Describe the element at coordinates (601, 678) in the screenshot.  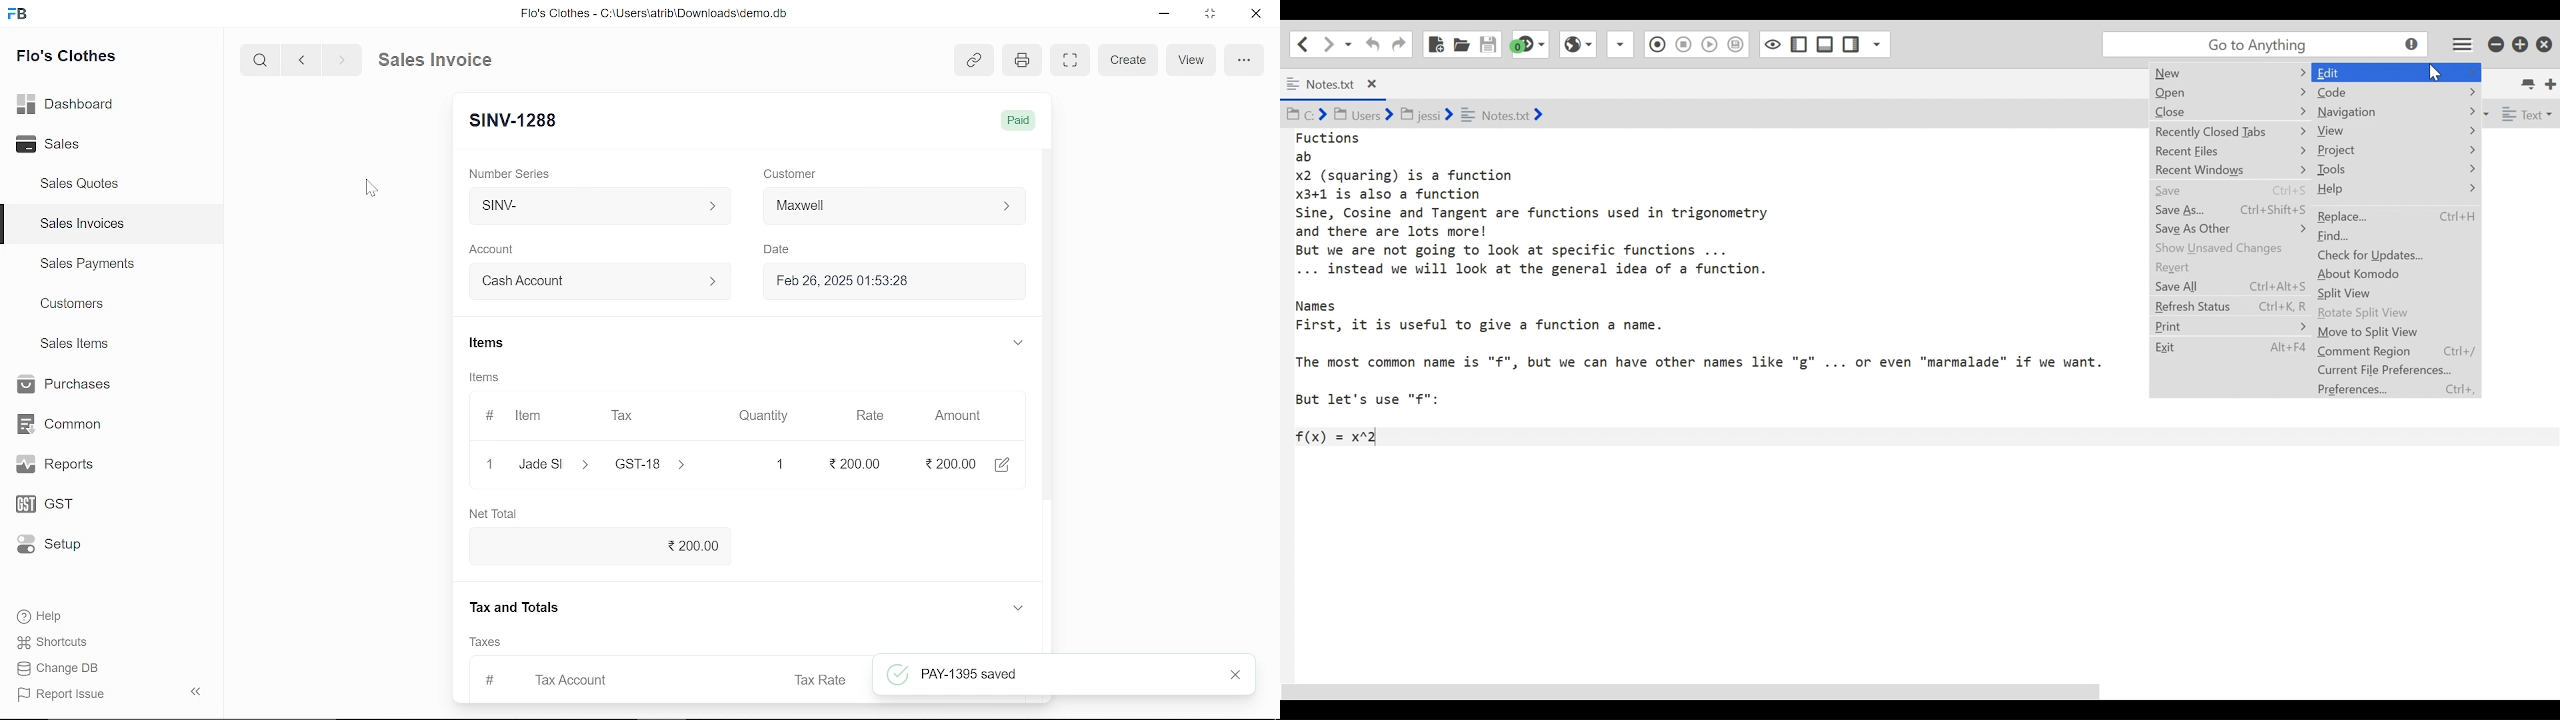
I see `Tax Account` at that location.